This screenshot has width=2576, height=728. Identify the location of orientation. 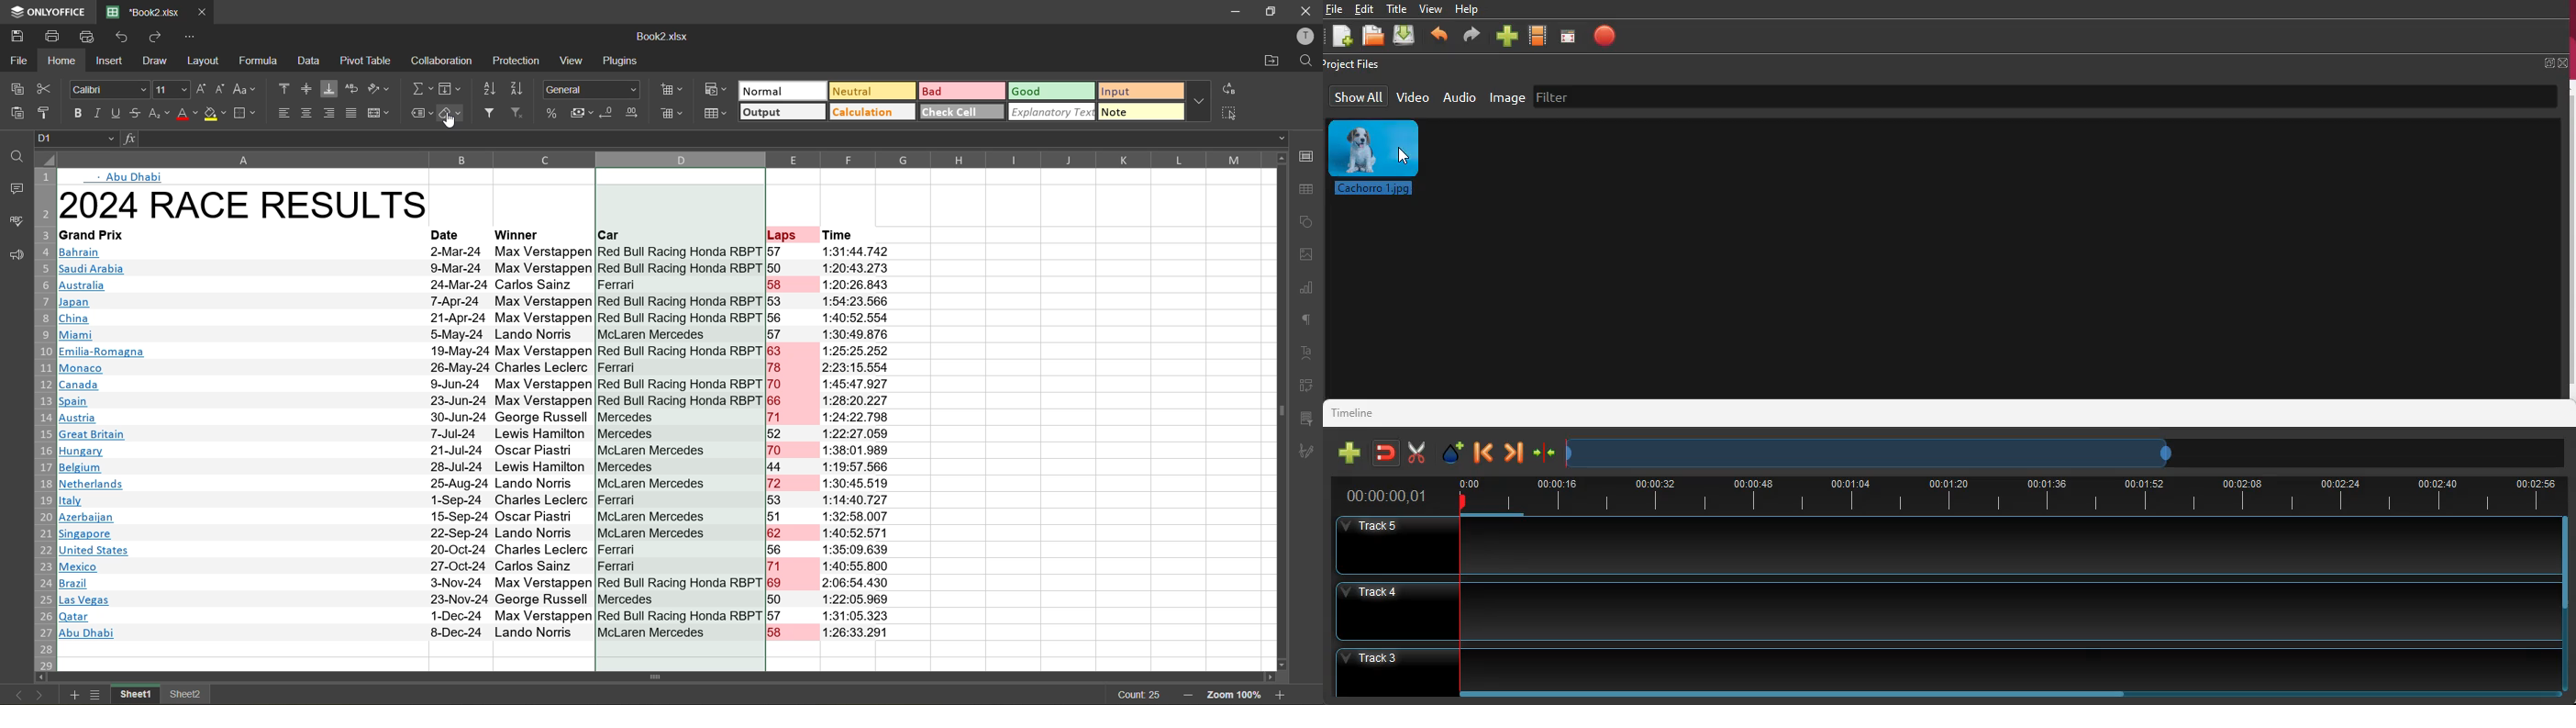
(379, 90).